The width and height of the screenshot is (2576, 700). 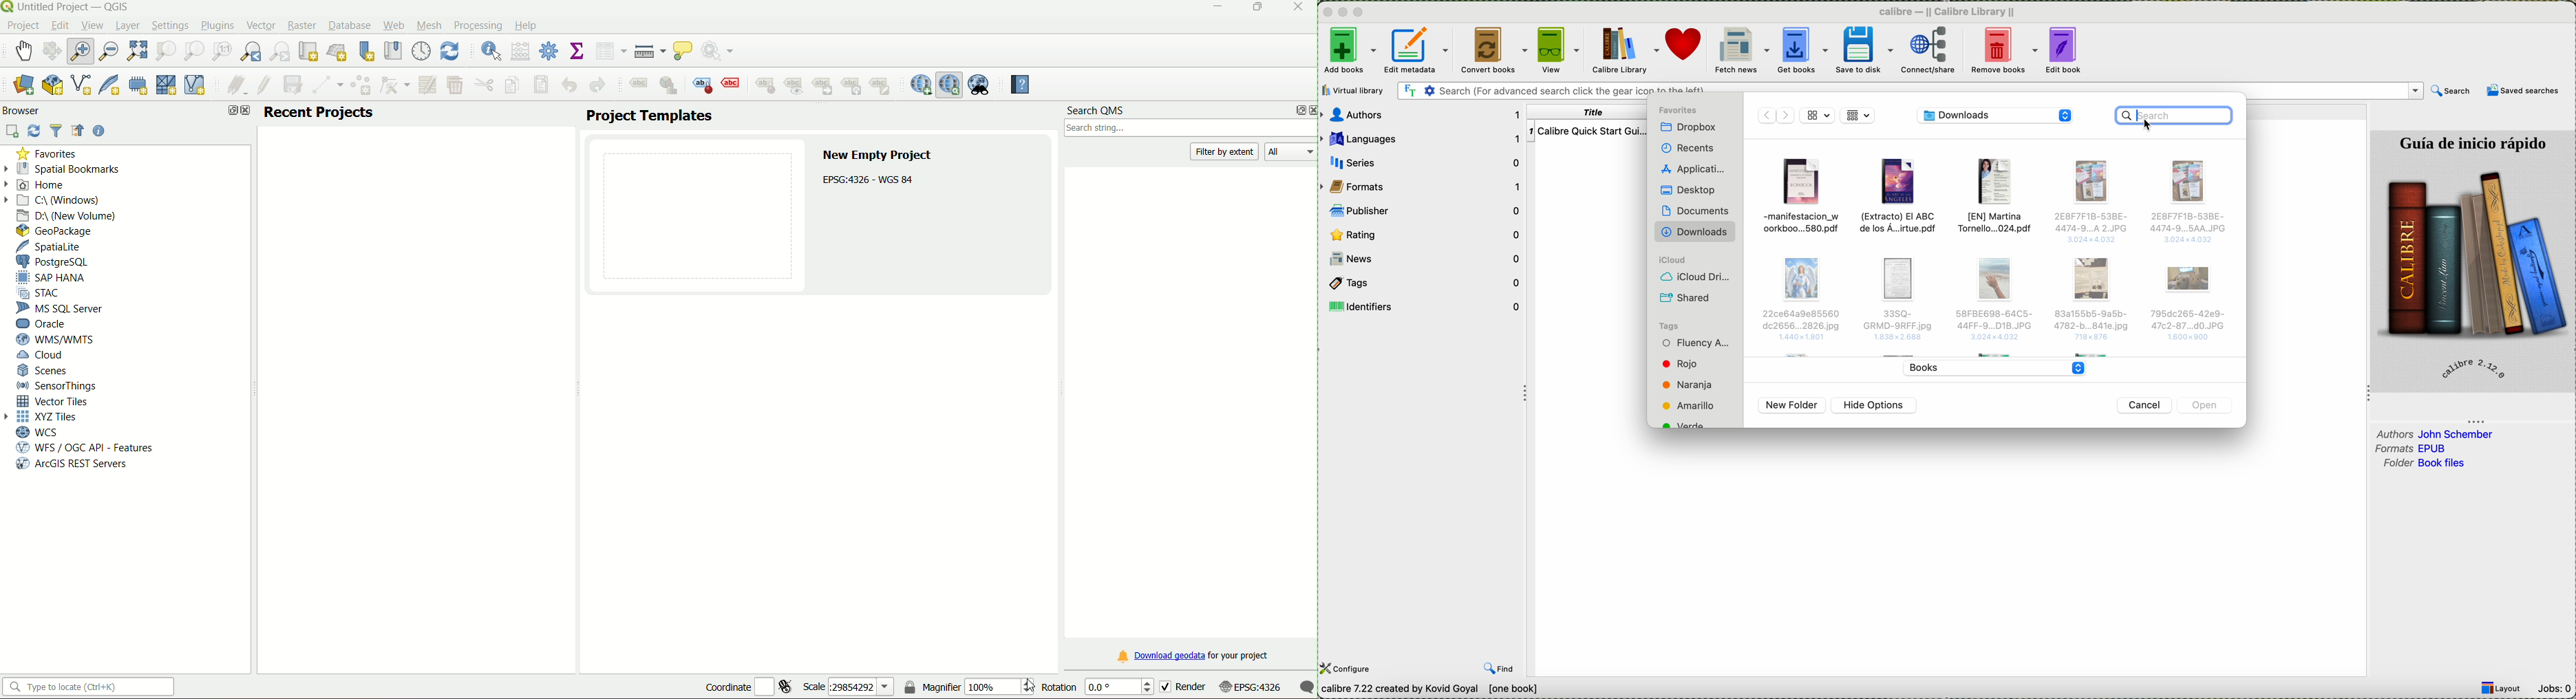 What do you see at coordinates (1669, 325) in the screenshot?
I see `tags` at bounding box center [1669, 325].